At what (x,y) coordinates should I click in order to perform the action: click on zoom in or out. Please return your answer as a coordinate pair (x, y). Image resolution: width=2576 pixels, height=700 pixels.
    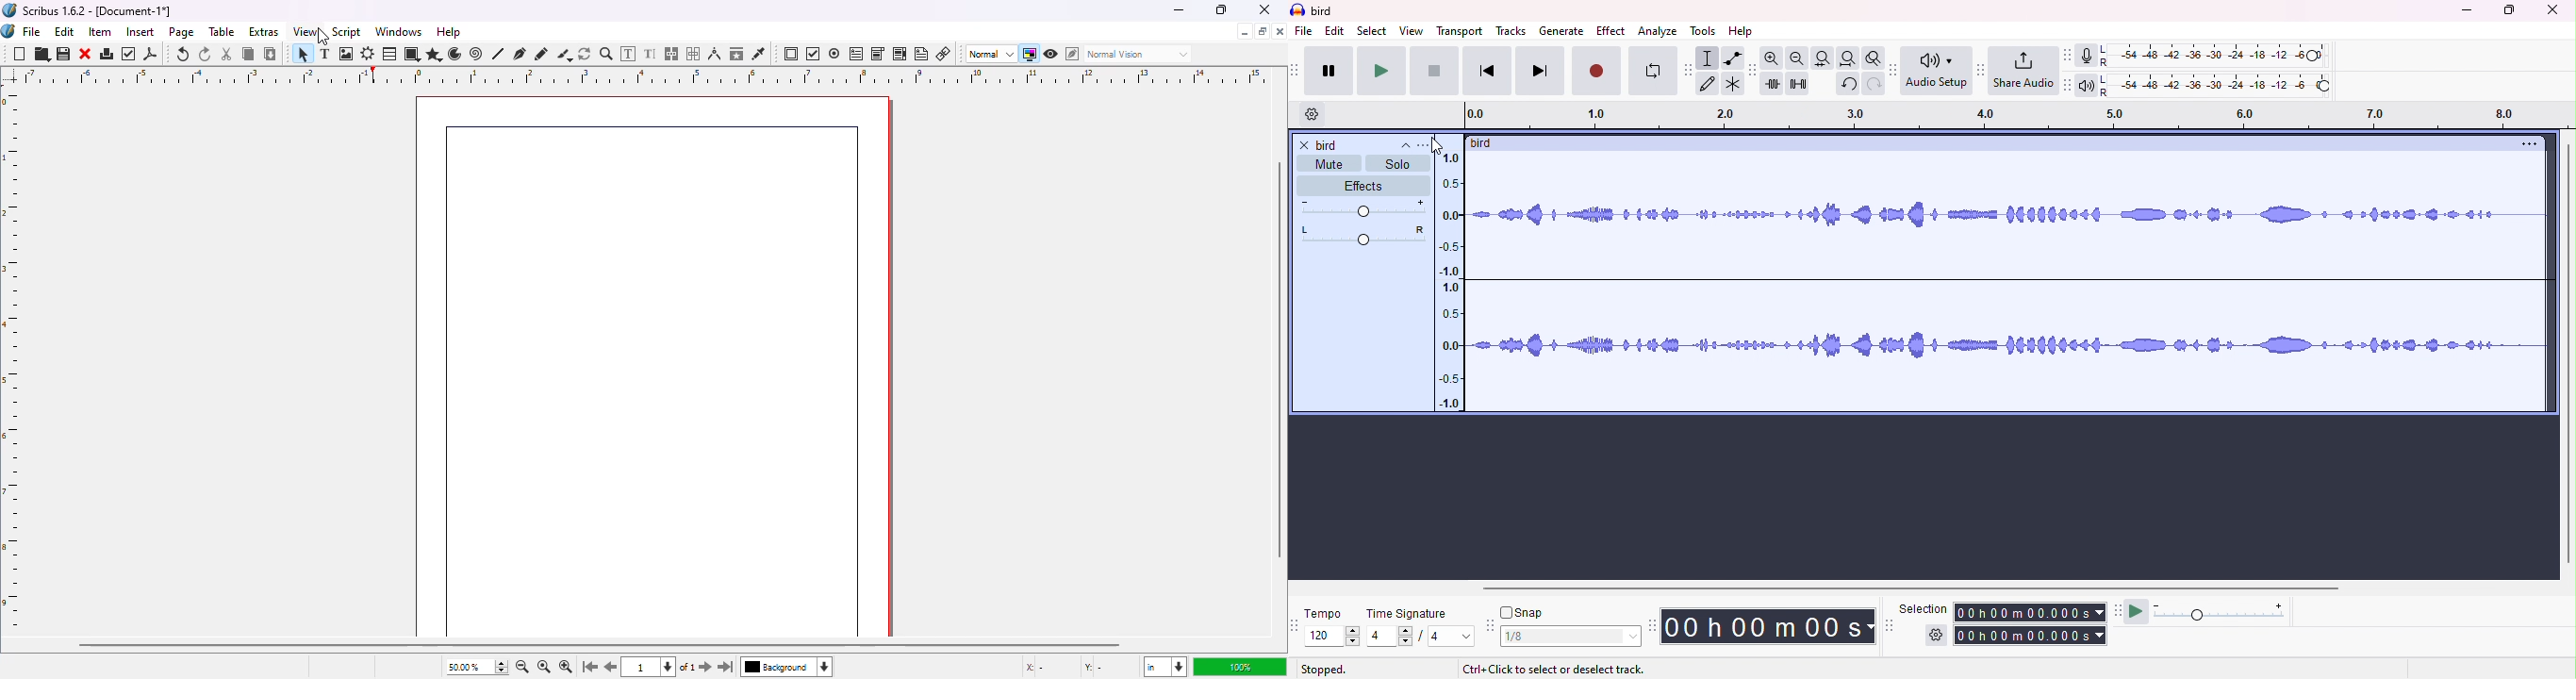
    Looking at the image, I should click on (606, 54).